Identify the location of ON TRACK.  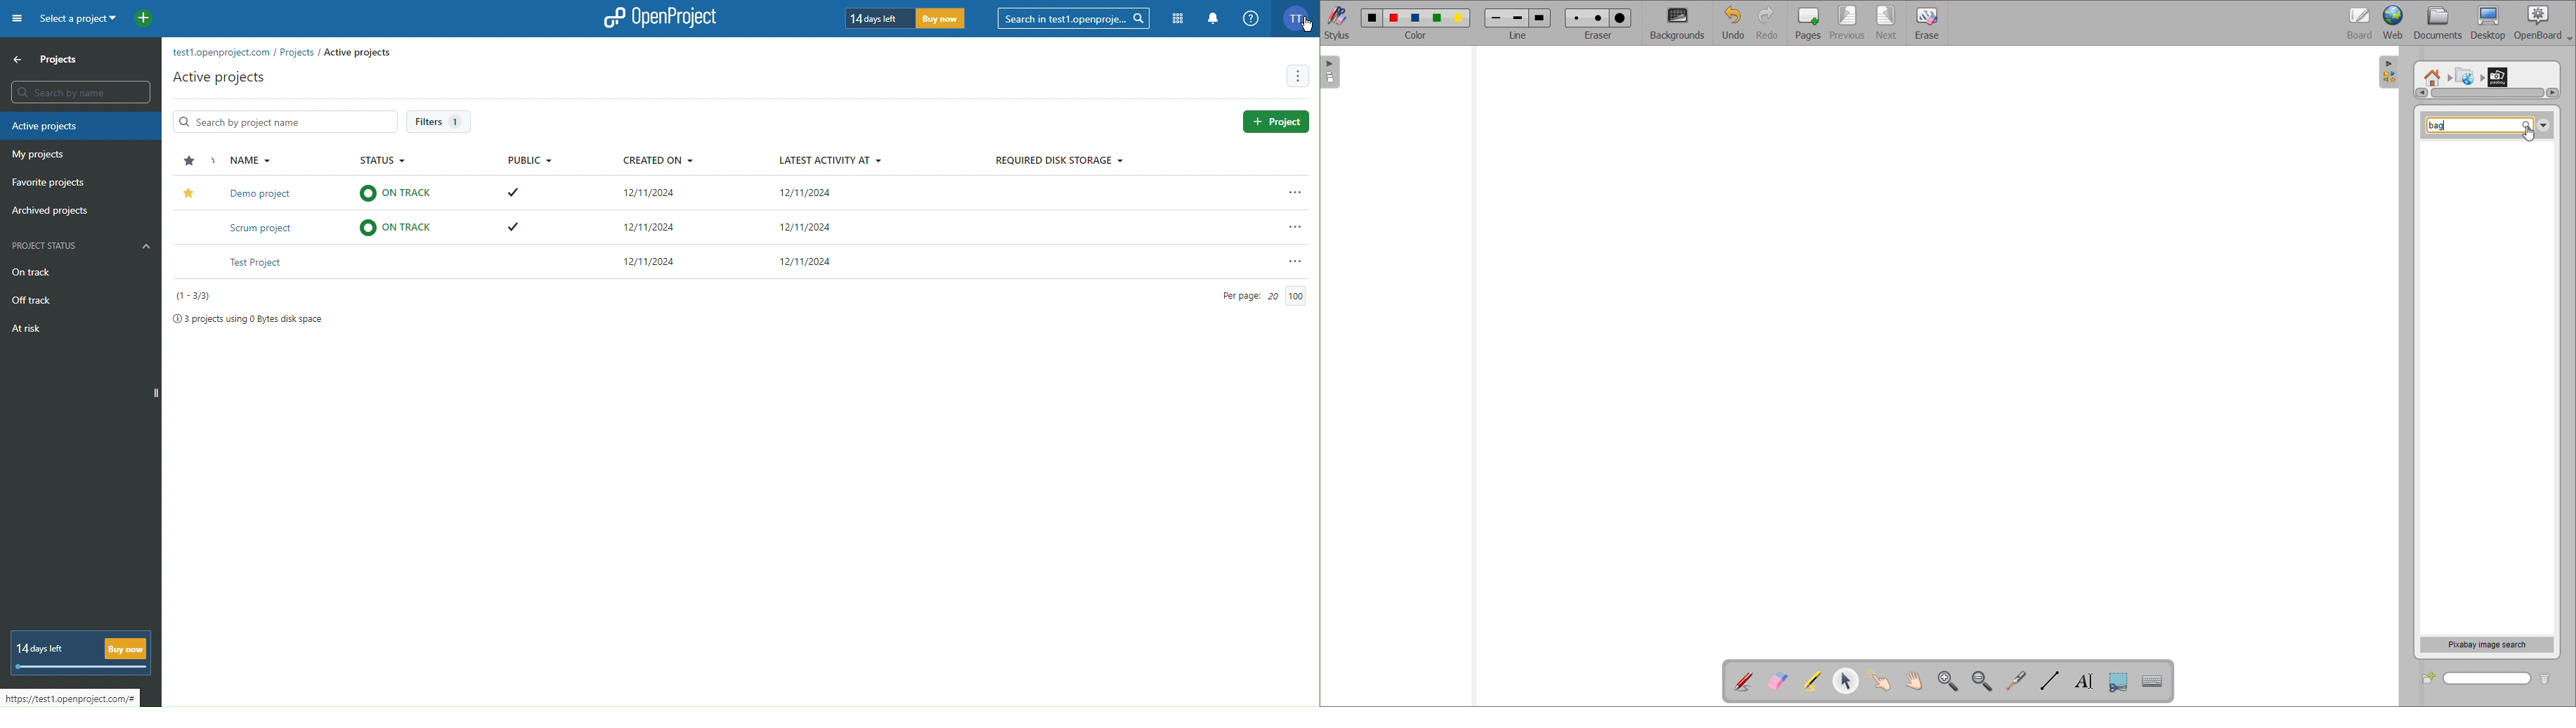
(397, 194).